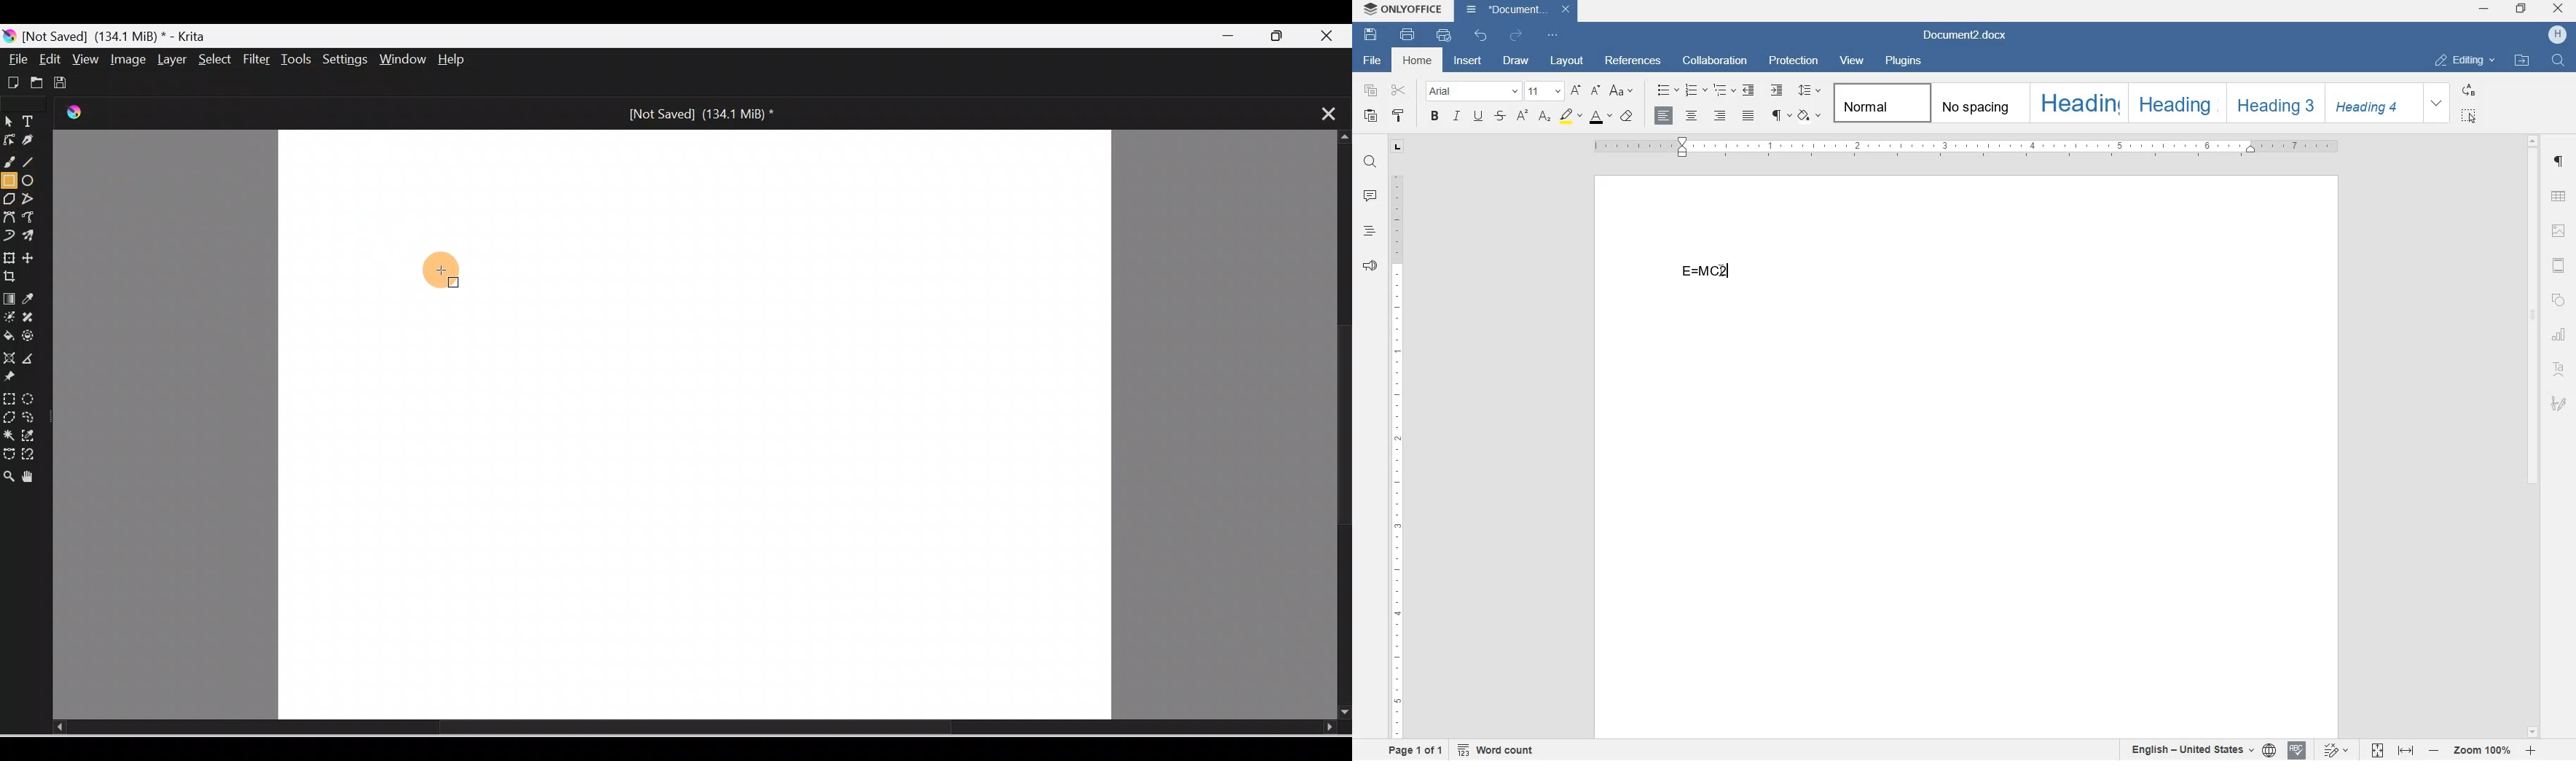 This screenshot has height=784, width=2576. What do you see at coordinates (2204, 750) in the screenshot?
I see `text or document language` at bounding box center [2204, 750].